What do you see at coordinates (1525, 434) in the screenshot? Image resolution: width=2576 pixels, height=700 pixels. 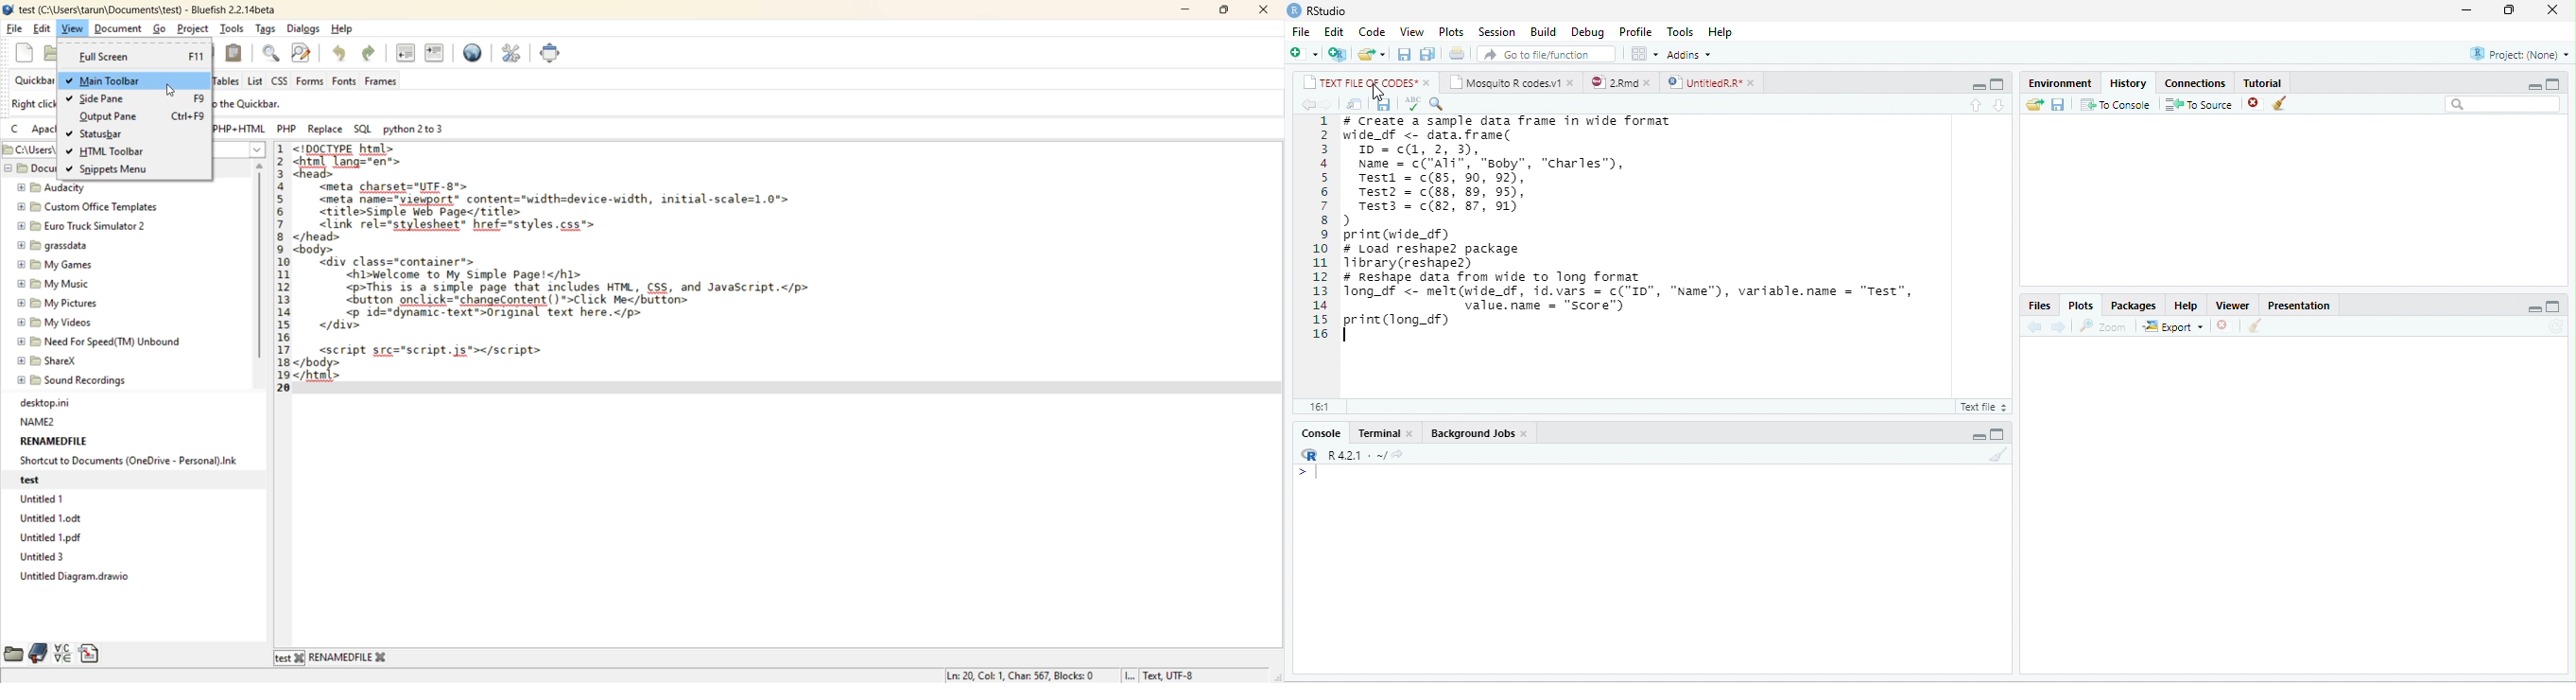 I see `close` at bounding box center [1525, 434].